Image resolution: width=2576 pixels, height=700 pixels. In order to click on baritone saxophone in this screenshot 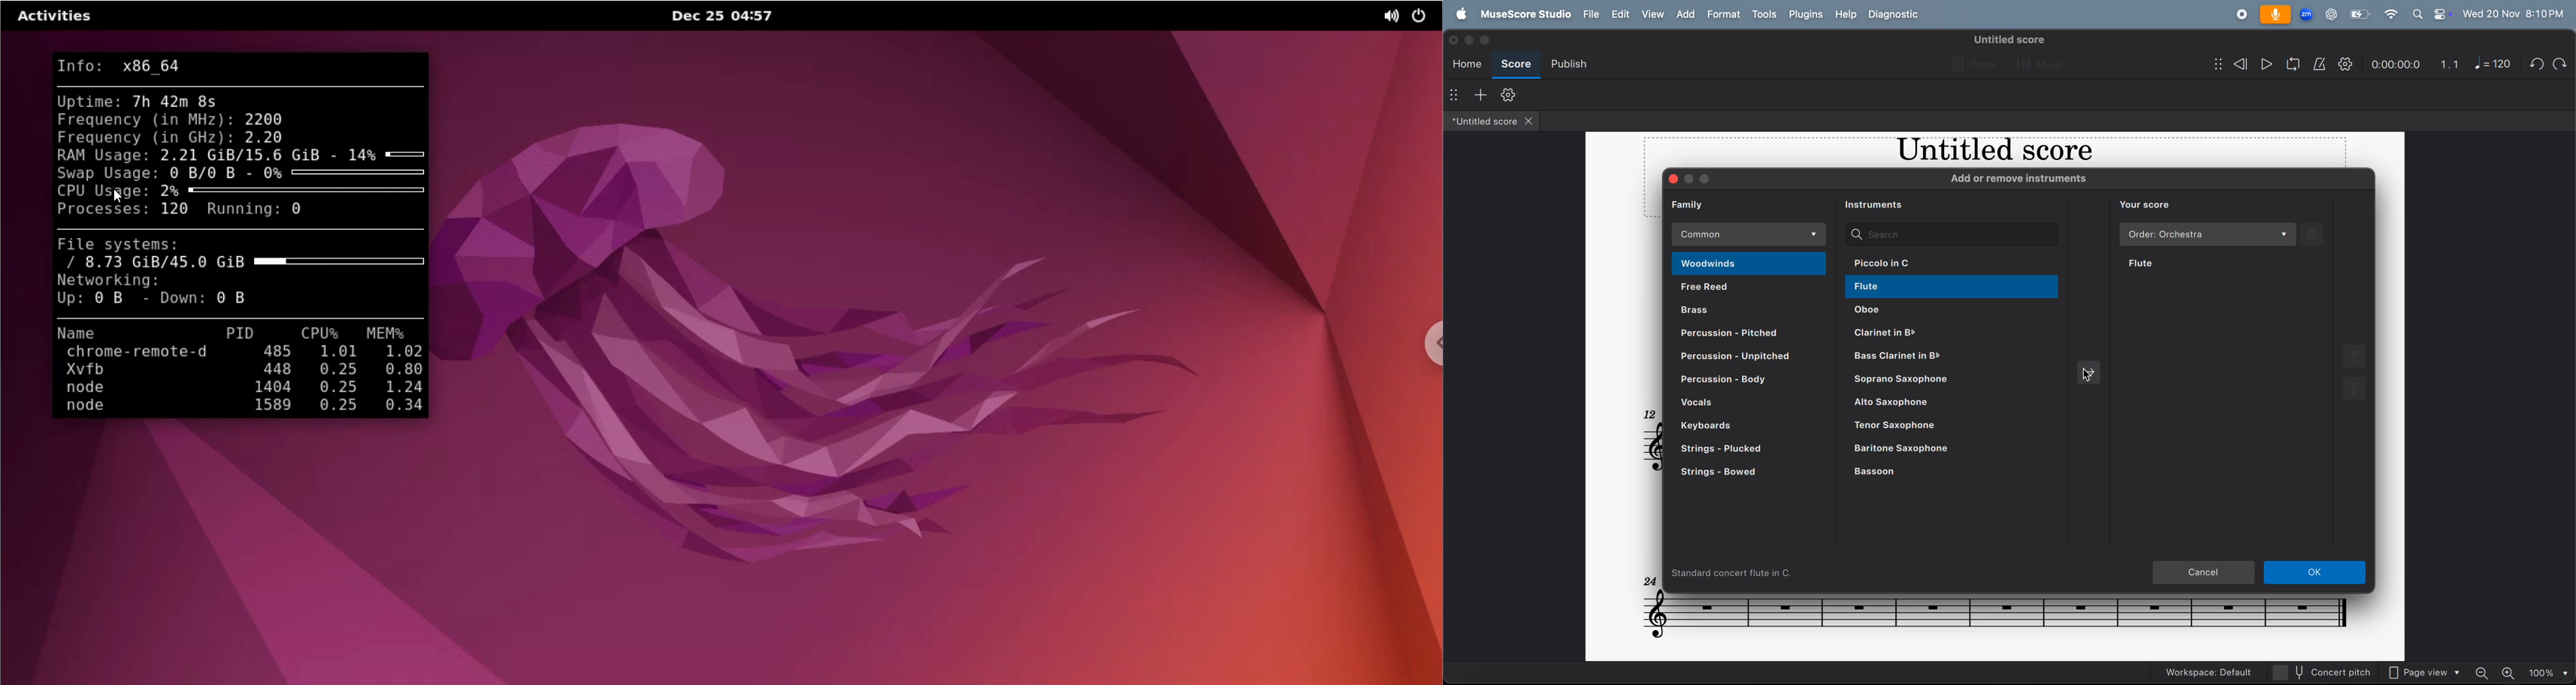, I will do `click(1946, 450)`.